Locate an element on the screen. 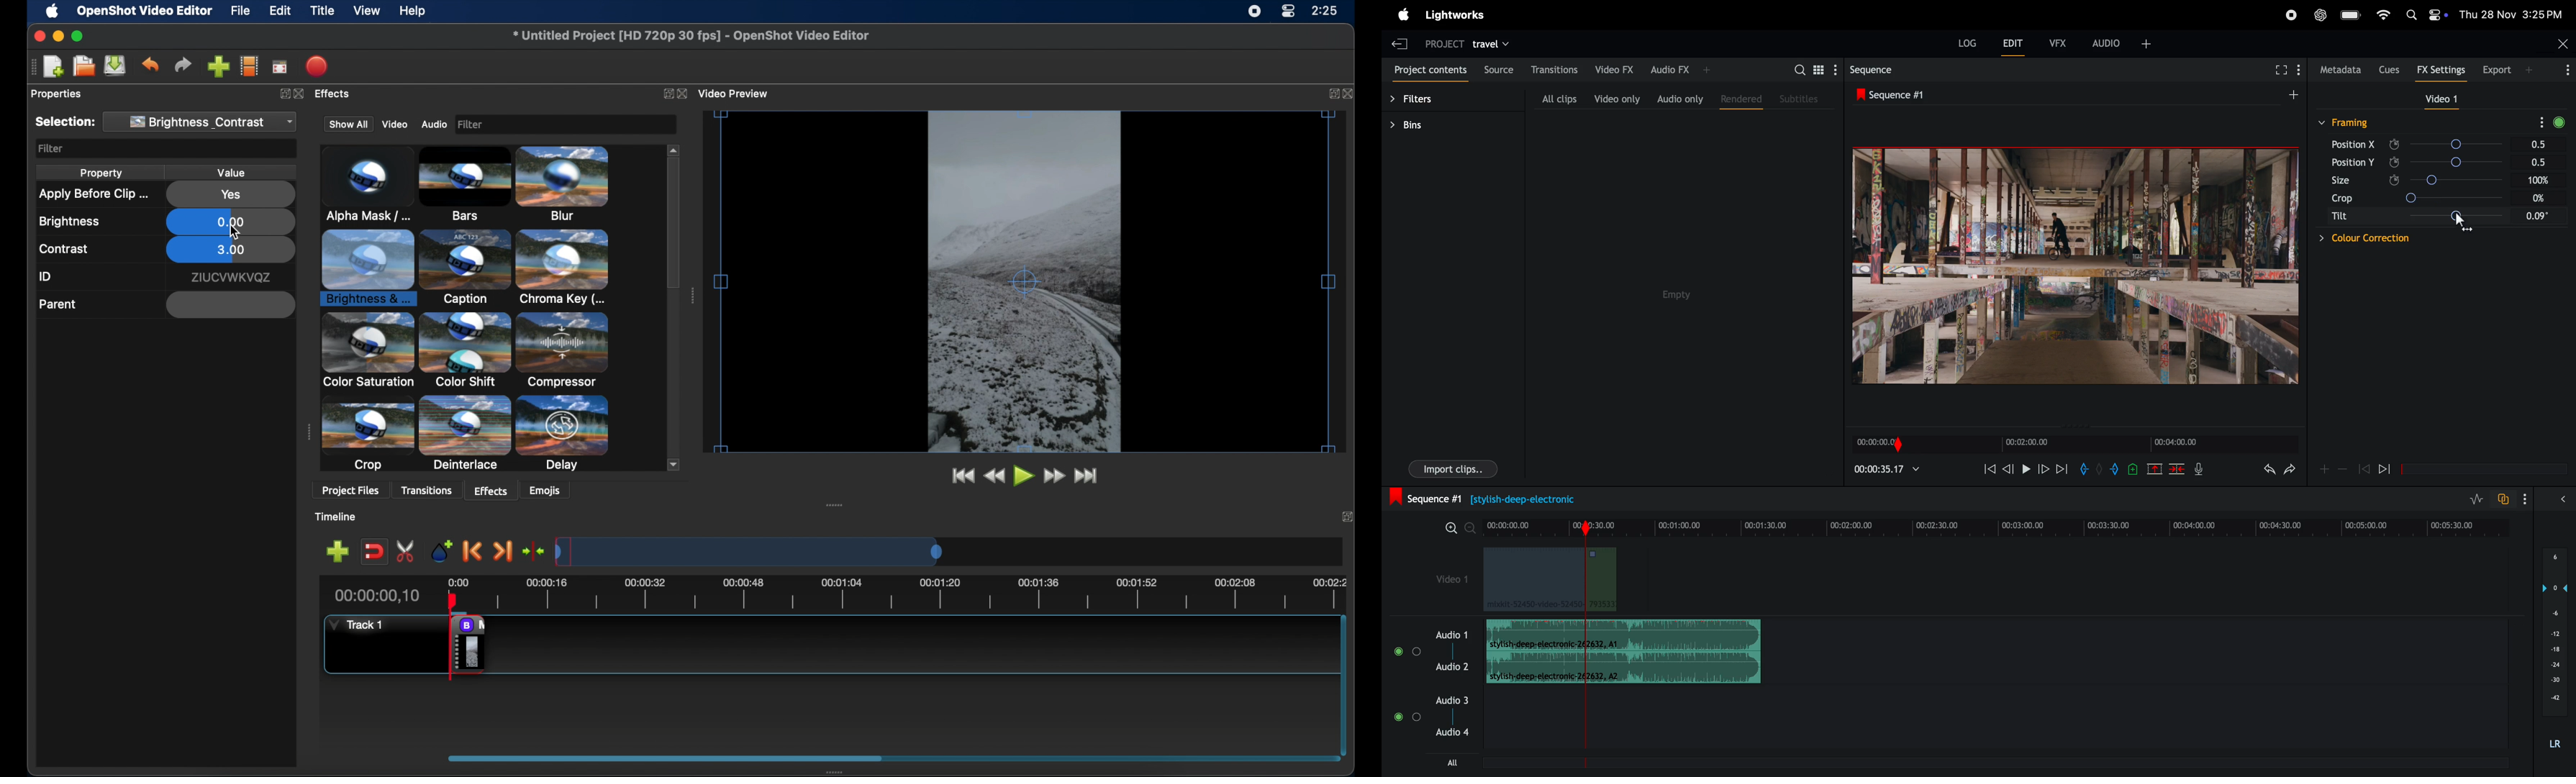  Solo track is located at coordinates (1417, 720).